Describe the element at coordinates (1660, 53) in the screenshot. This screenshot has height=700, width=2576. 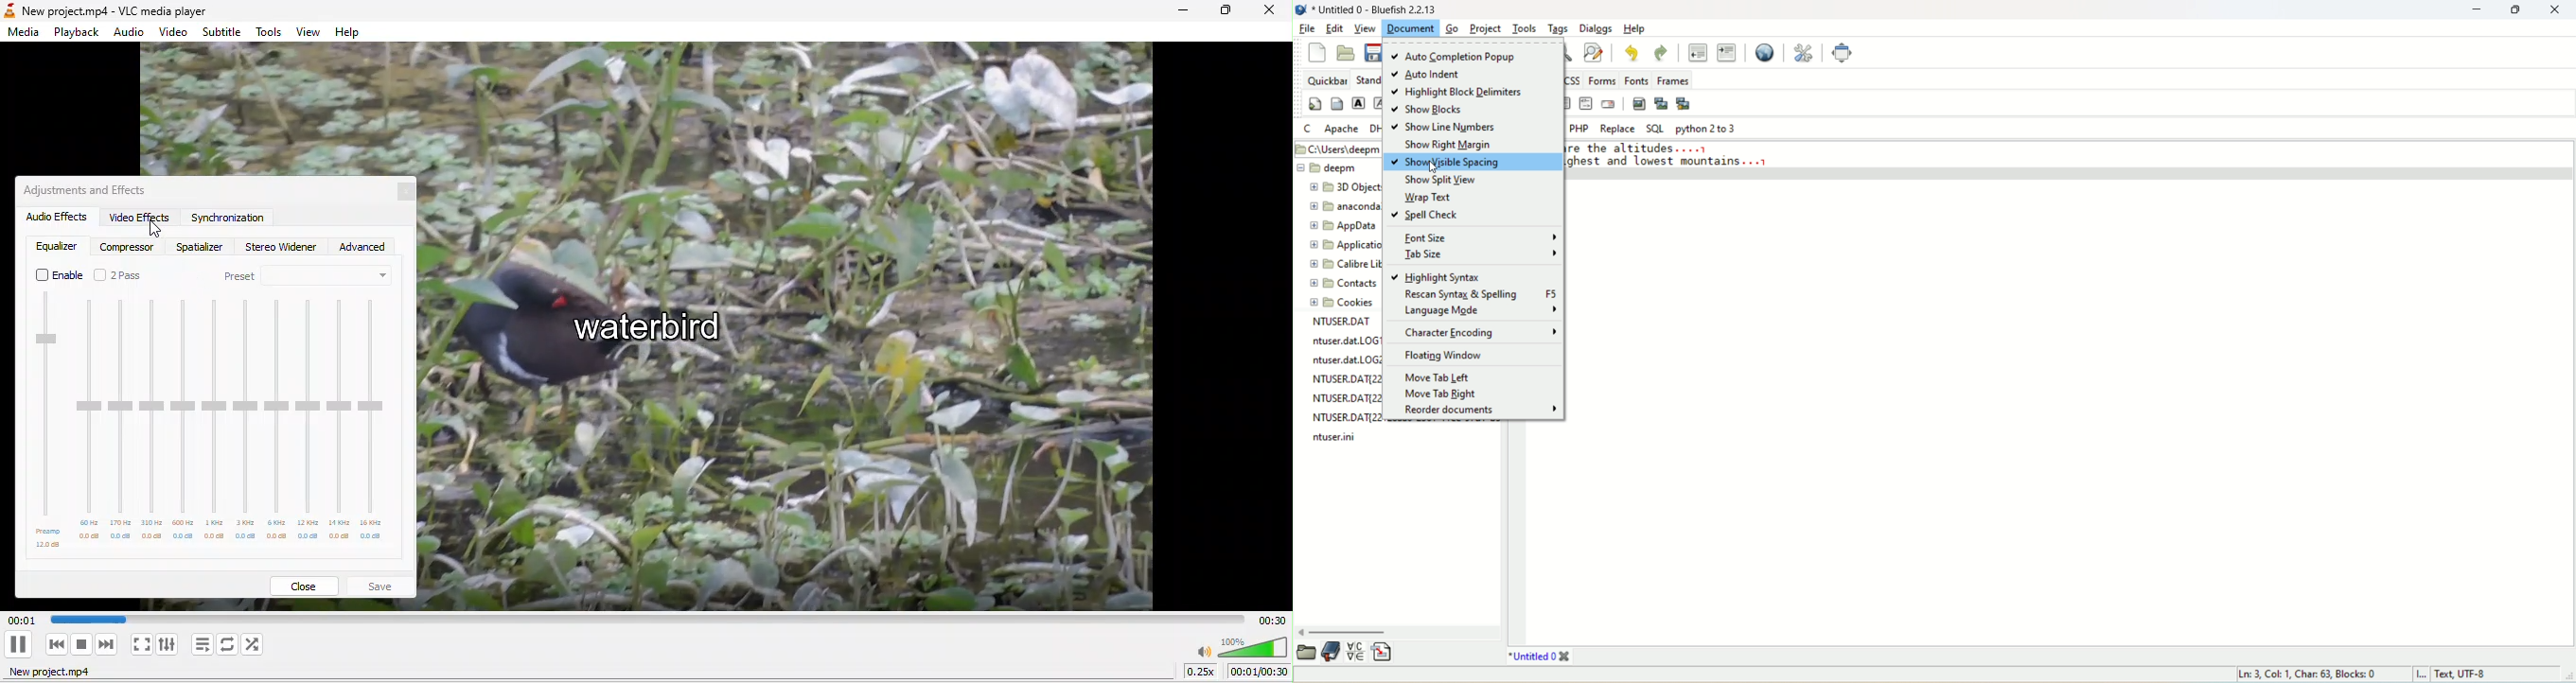
I see `redo` at that location.